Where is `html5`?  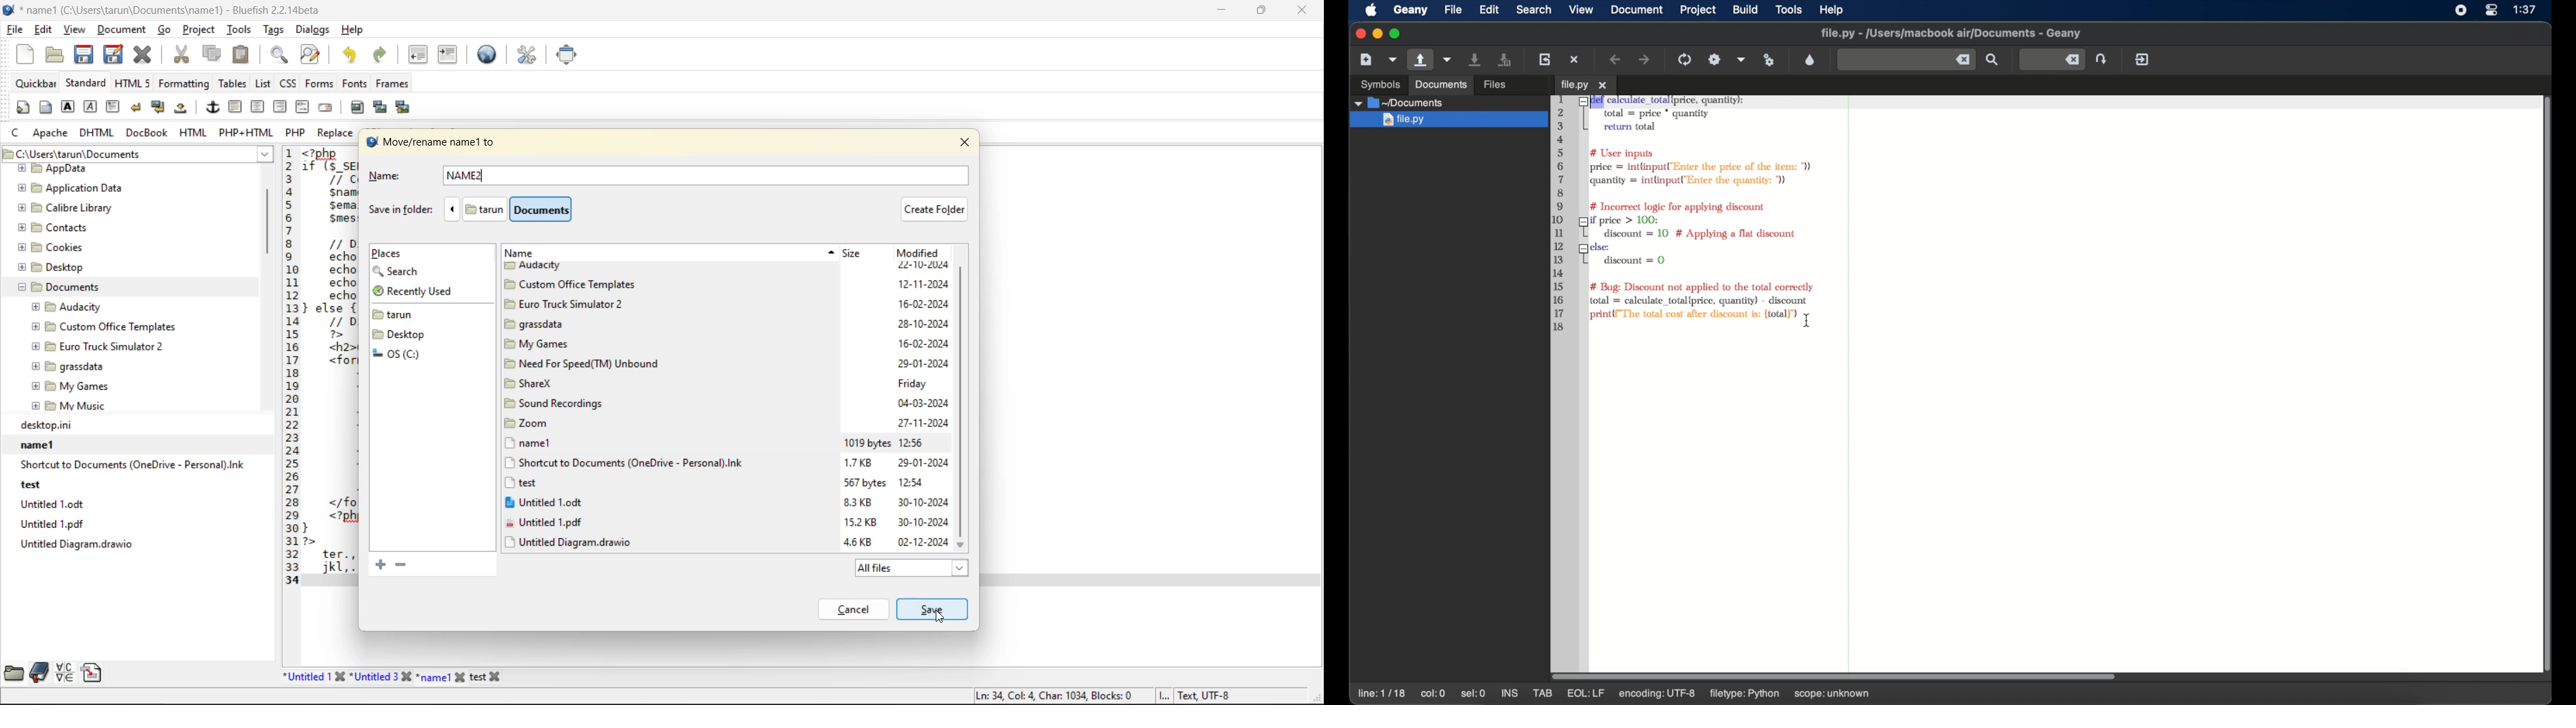 html5 is located at coordinates (133, 84).